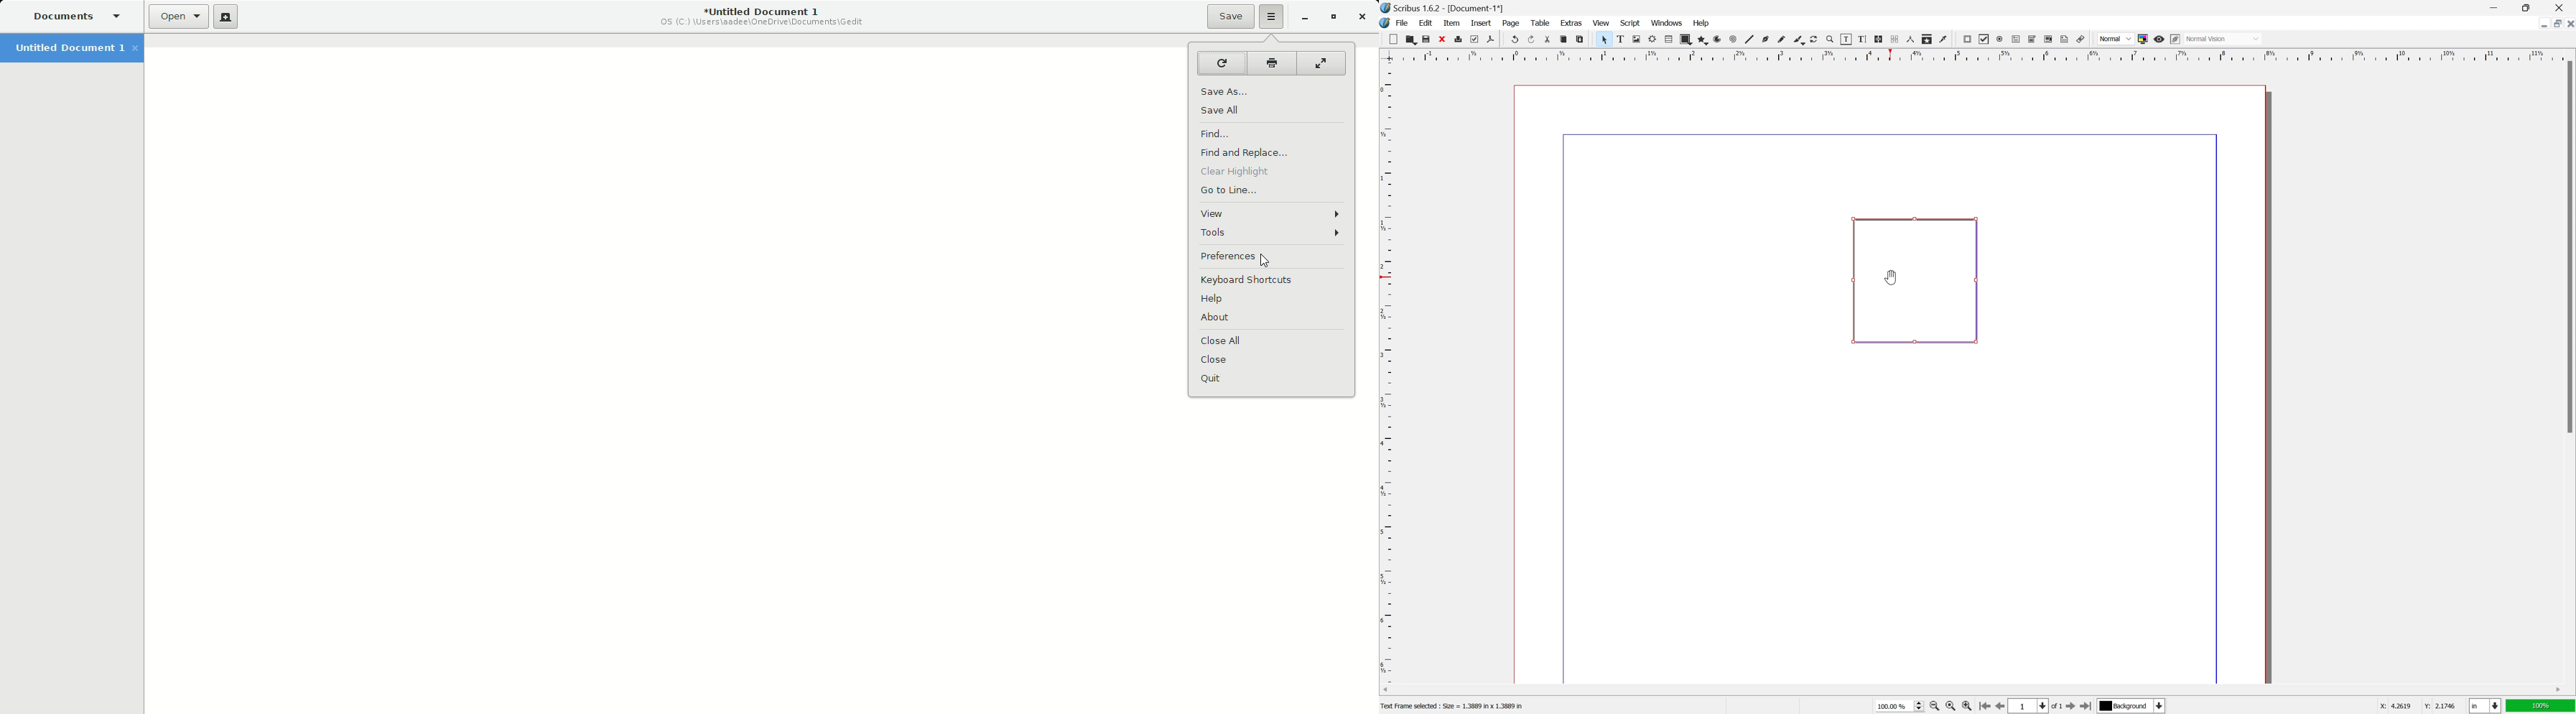  Describe the element at coordinates (1443, 8) in the screenshot. I see `Application name` at that location.